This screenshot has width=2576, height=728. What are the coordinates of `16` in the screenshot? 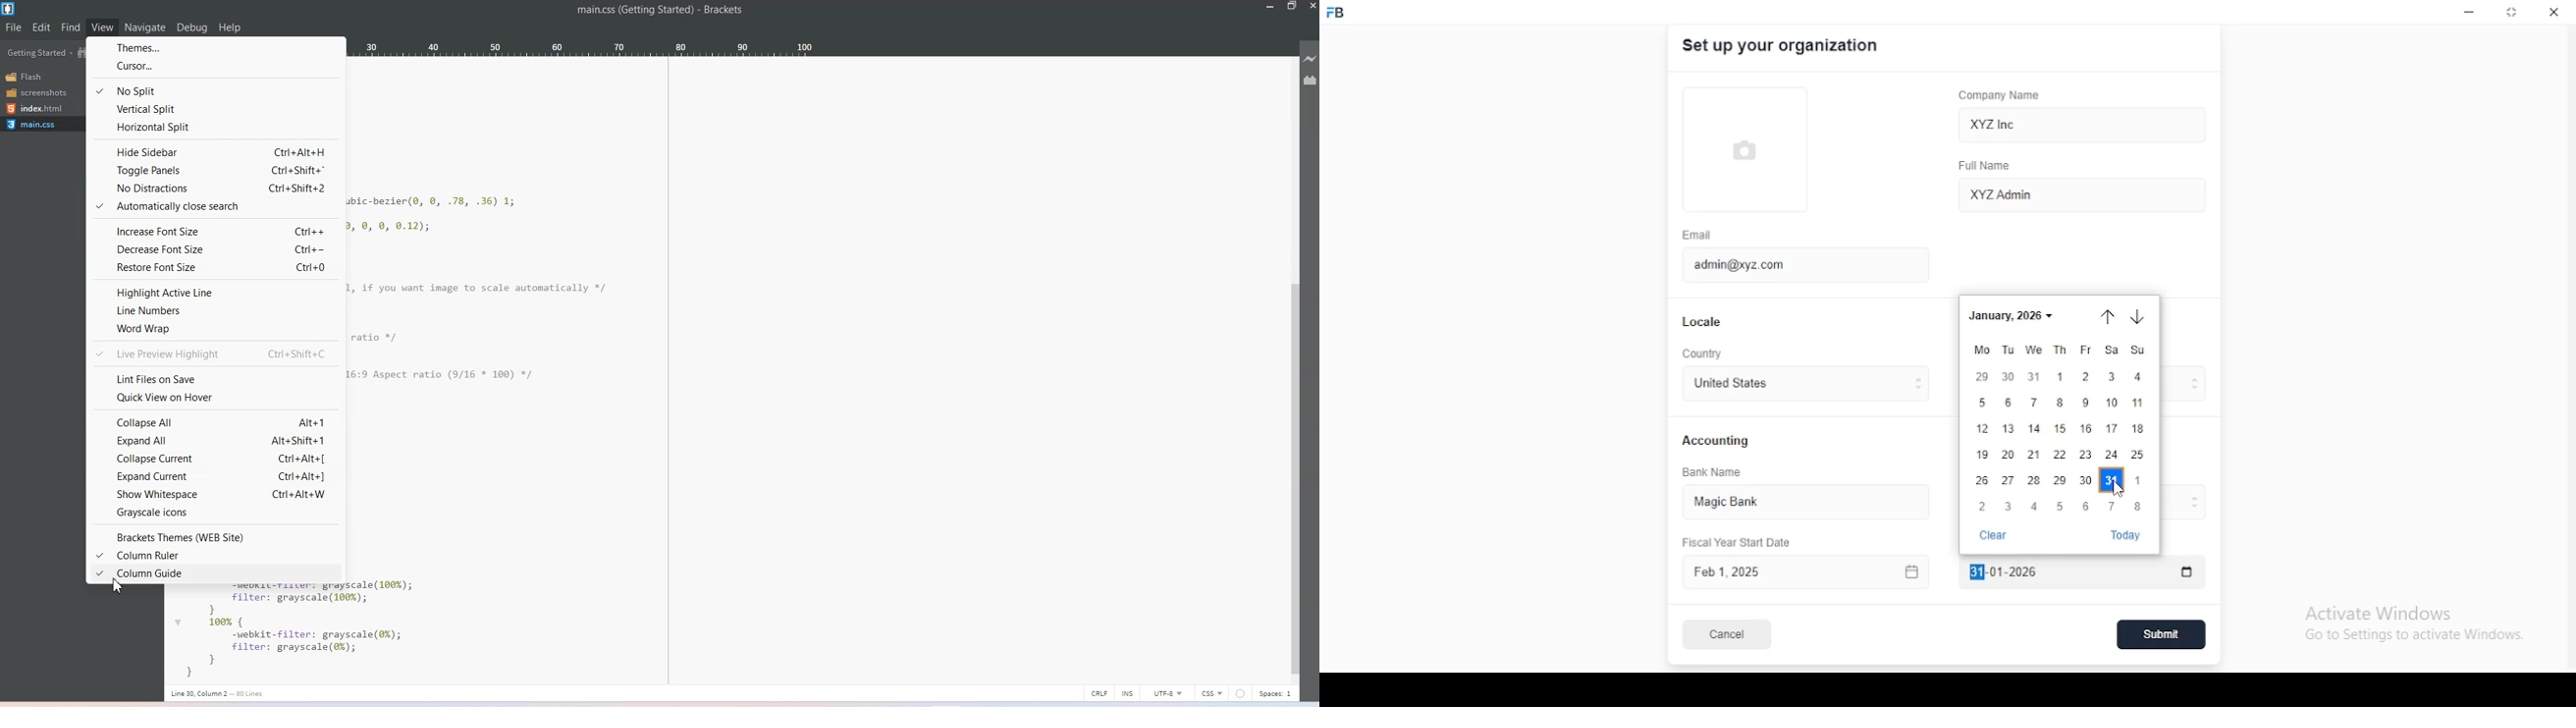 It's located at (2083, 430).